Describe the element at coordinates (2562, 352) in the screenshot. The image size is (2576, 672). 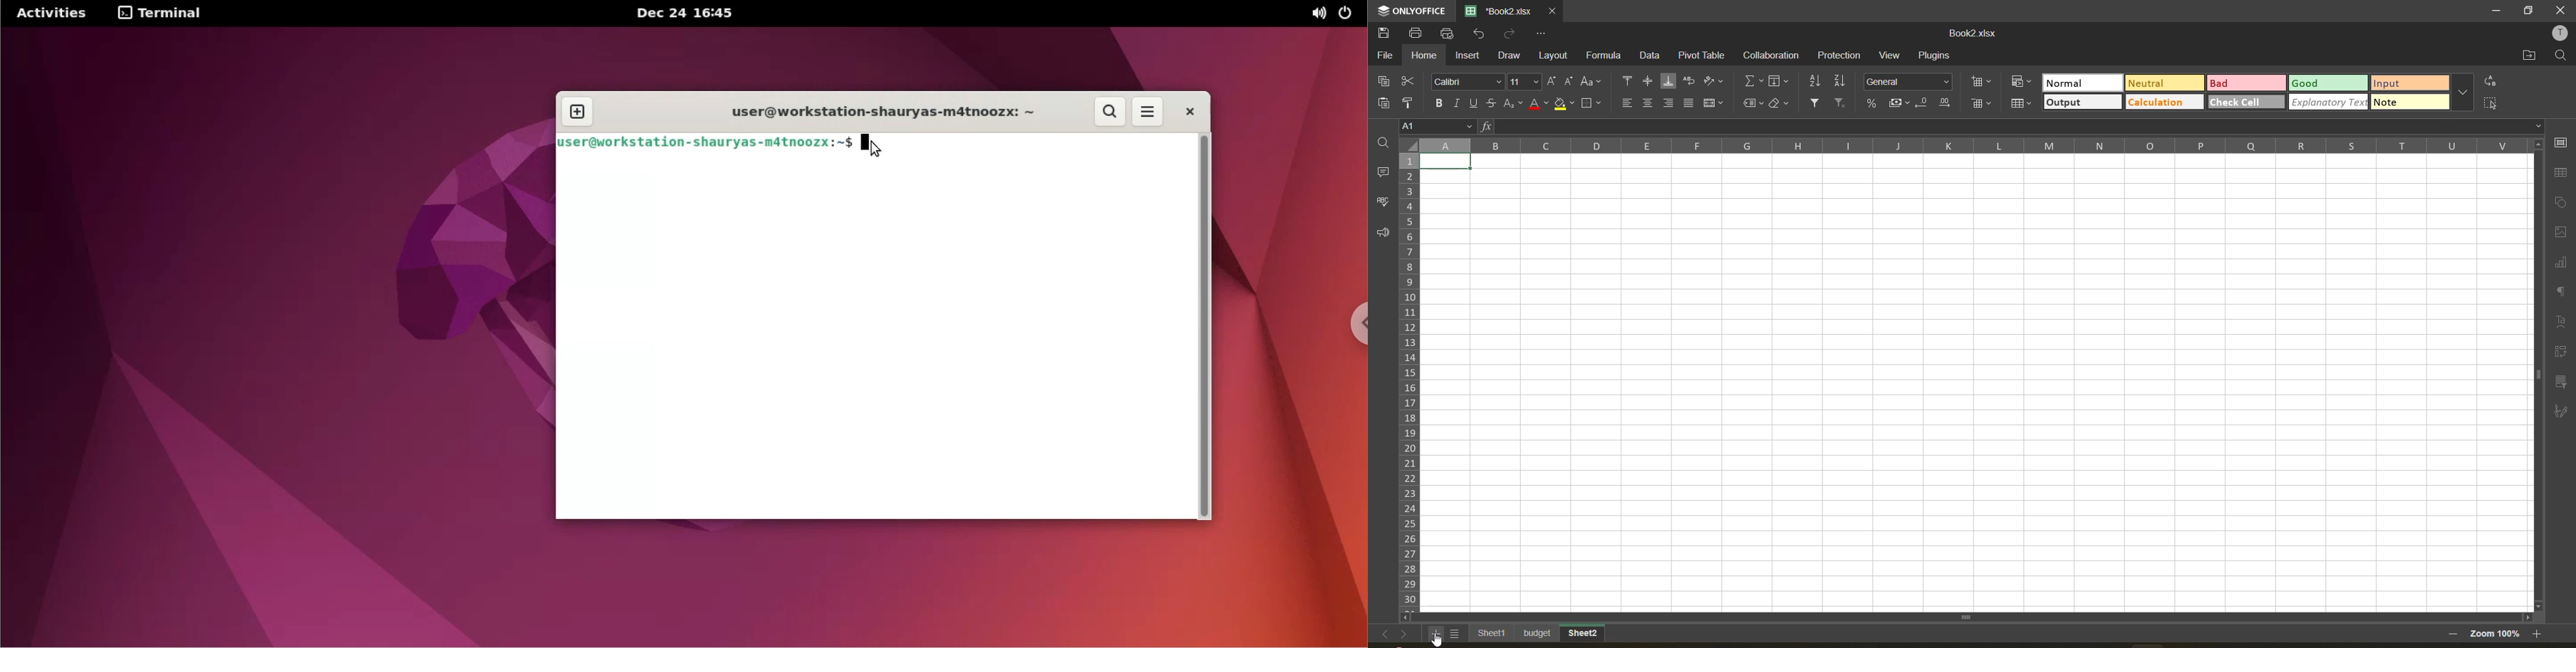
I see `pivot table` at that location.